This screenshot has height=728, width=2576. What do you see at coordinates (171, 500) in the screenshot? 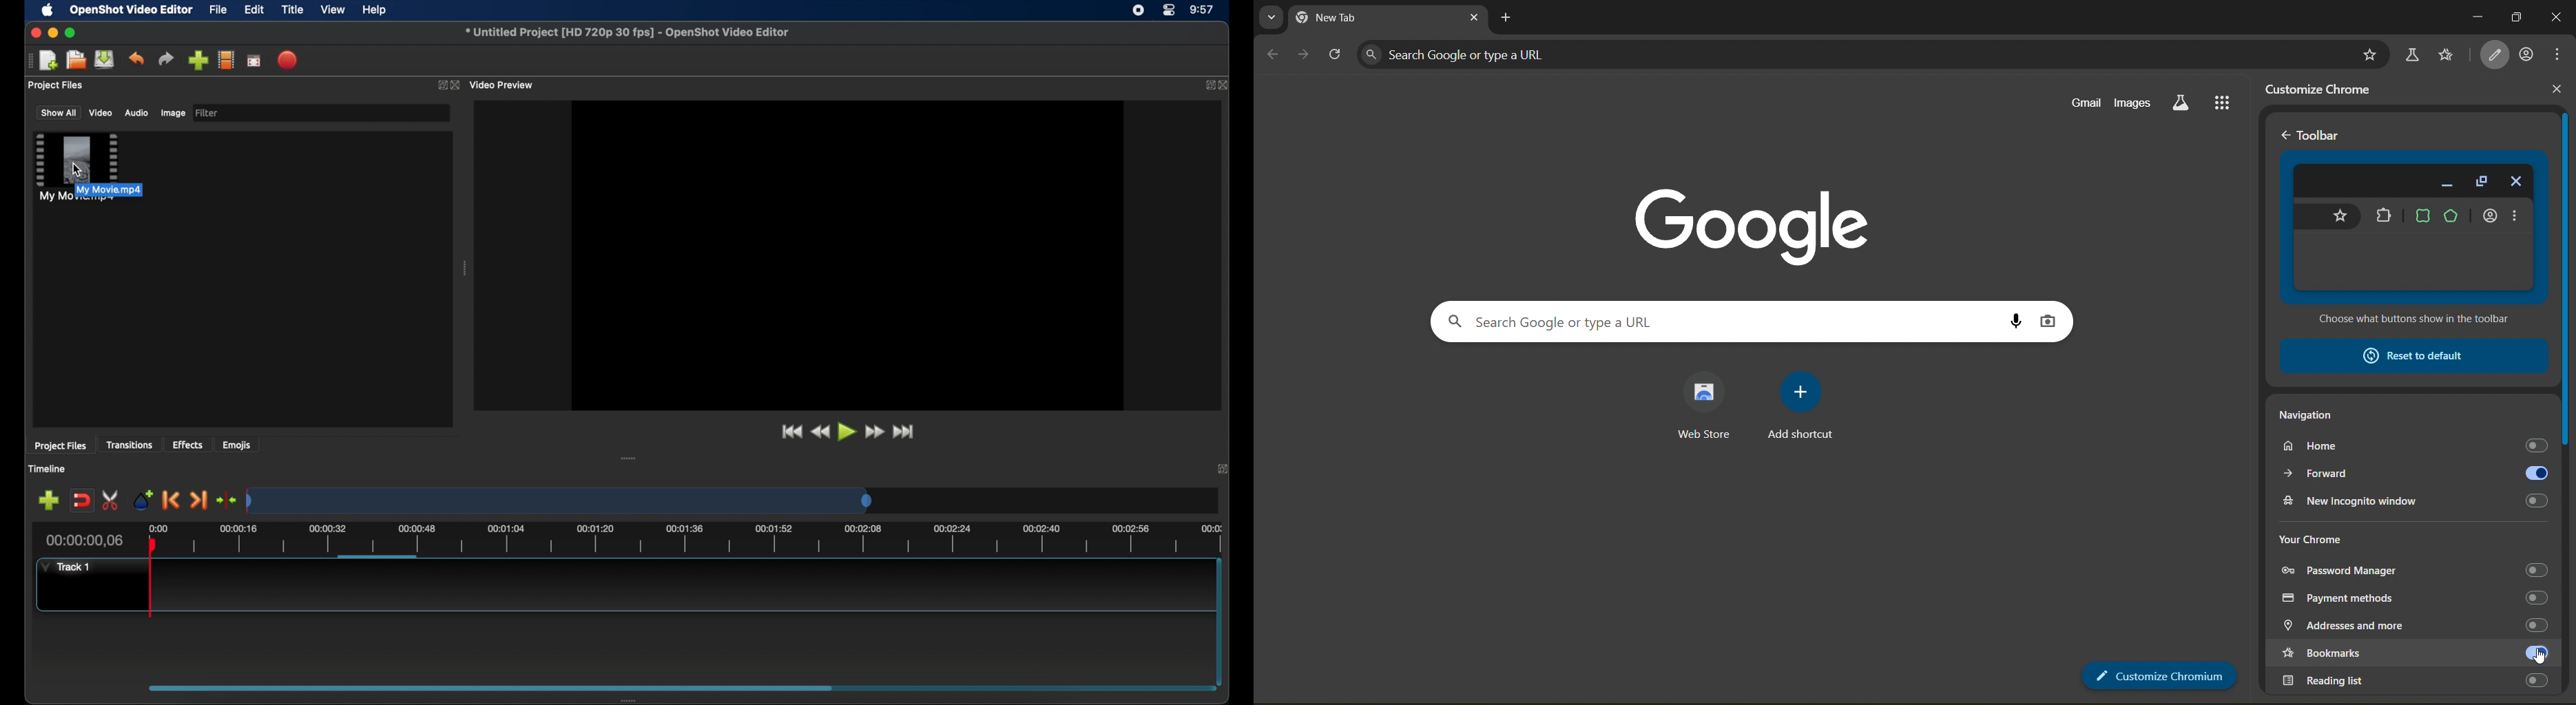
I see `previous marker` at bounding box center [171, 500].